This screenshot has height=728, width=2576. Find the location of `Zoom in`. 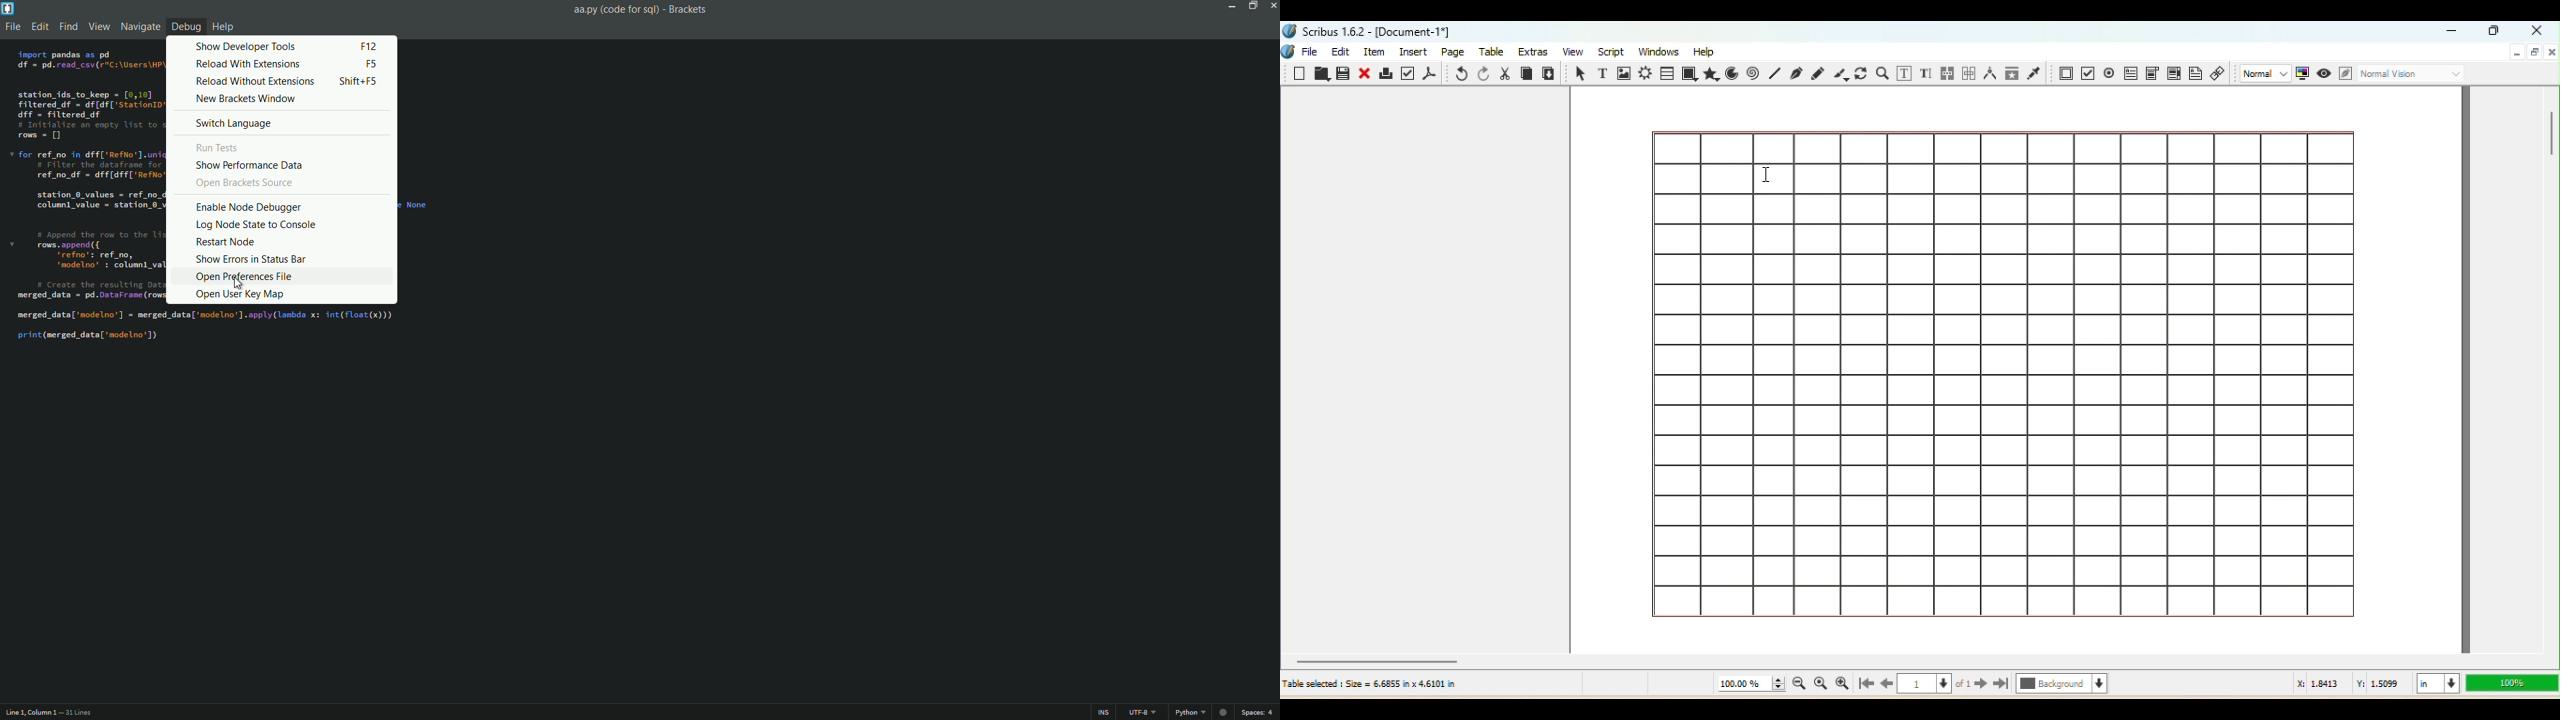

Zoom in is located at coordinates (1842, 684).